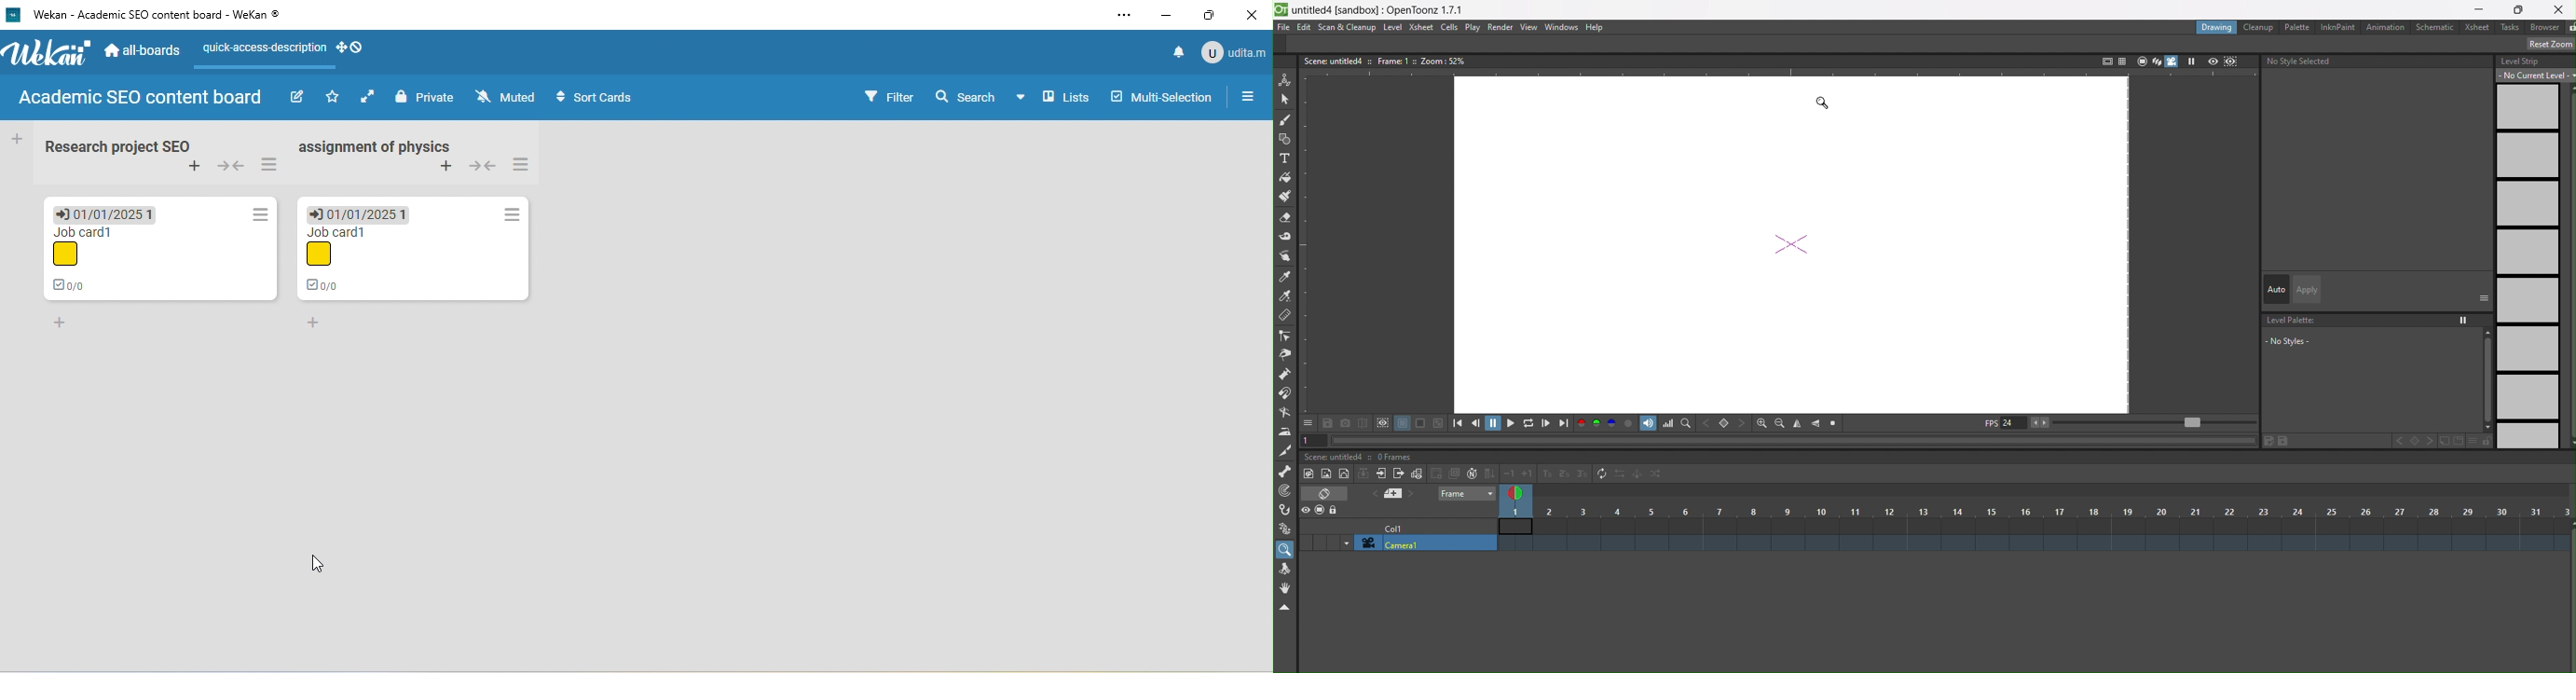 The width and height of the screenshot is (2576, 700). Describe the element at coordinates (1253, 14) in the screenshot. I see `close` at that location.